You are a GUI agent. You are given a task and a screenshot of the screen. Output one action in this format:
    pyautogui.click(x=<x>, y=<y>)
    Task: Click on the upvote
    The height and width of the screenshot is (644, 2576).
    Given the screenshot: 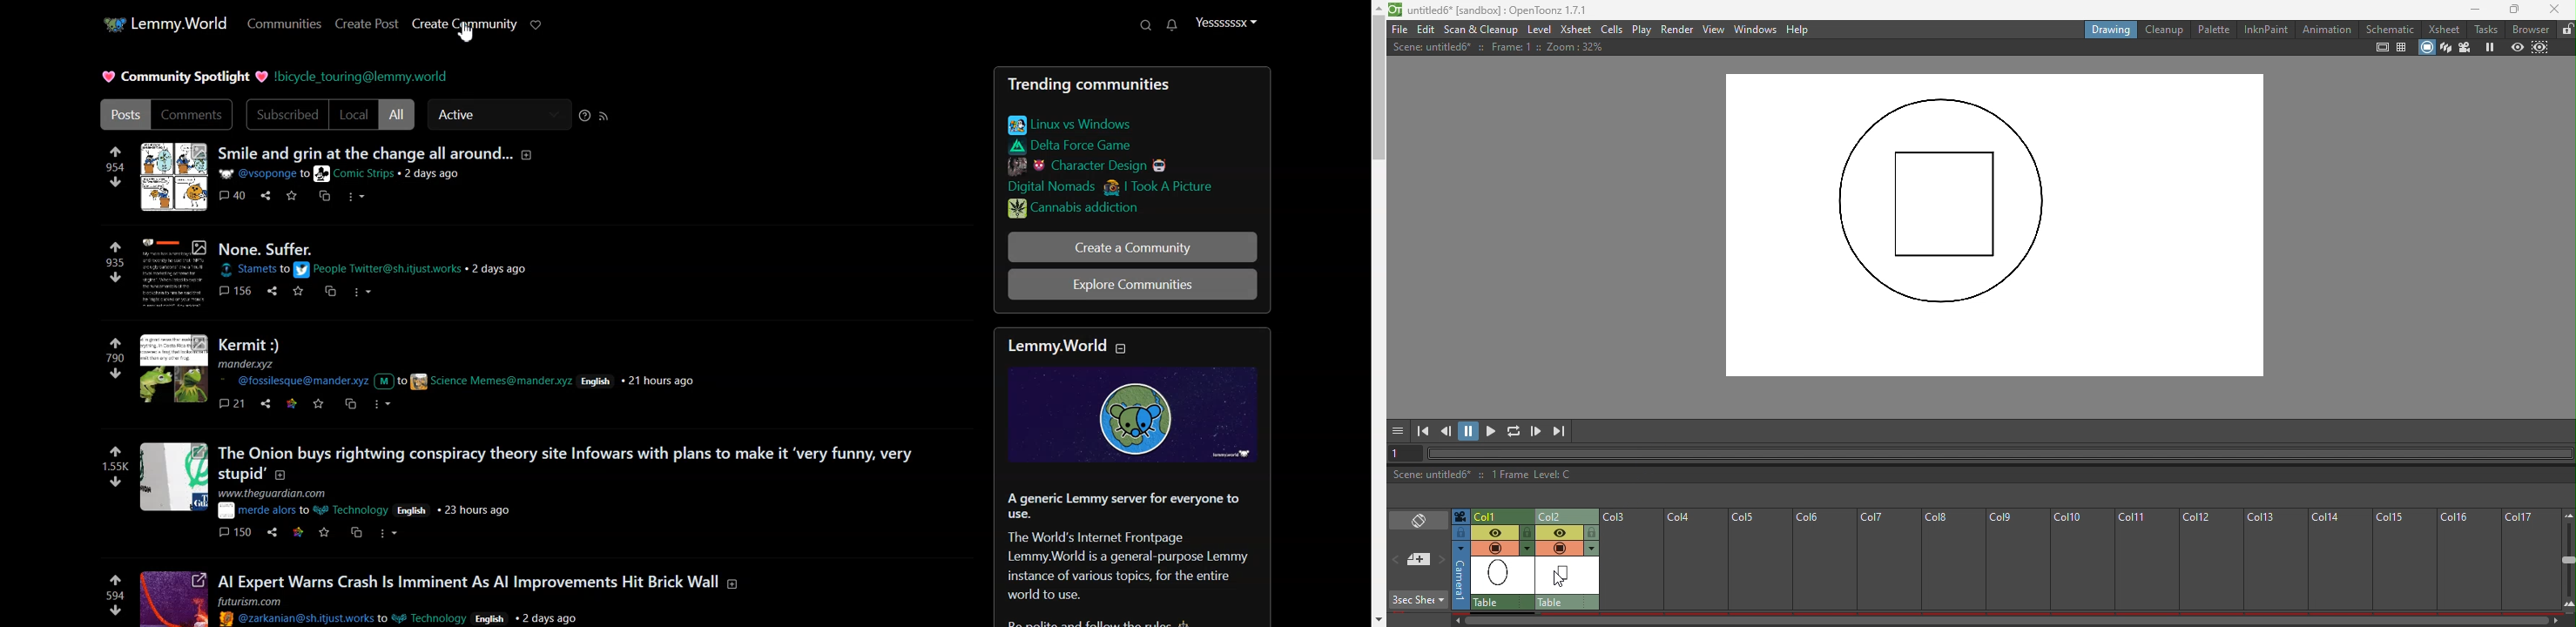 What is the action you would take?
    pyautogui.click(x=116, y=451)
    